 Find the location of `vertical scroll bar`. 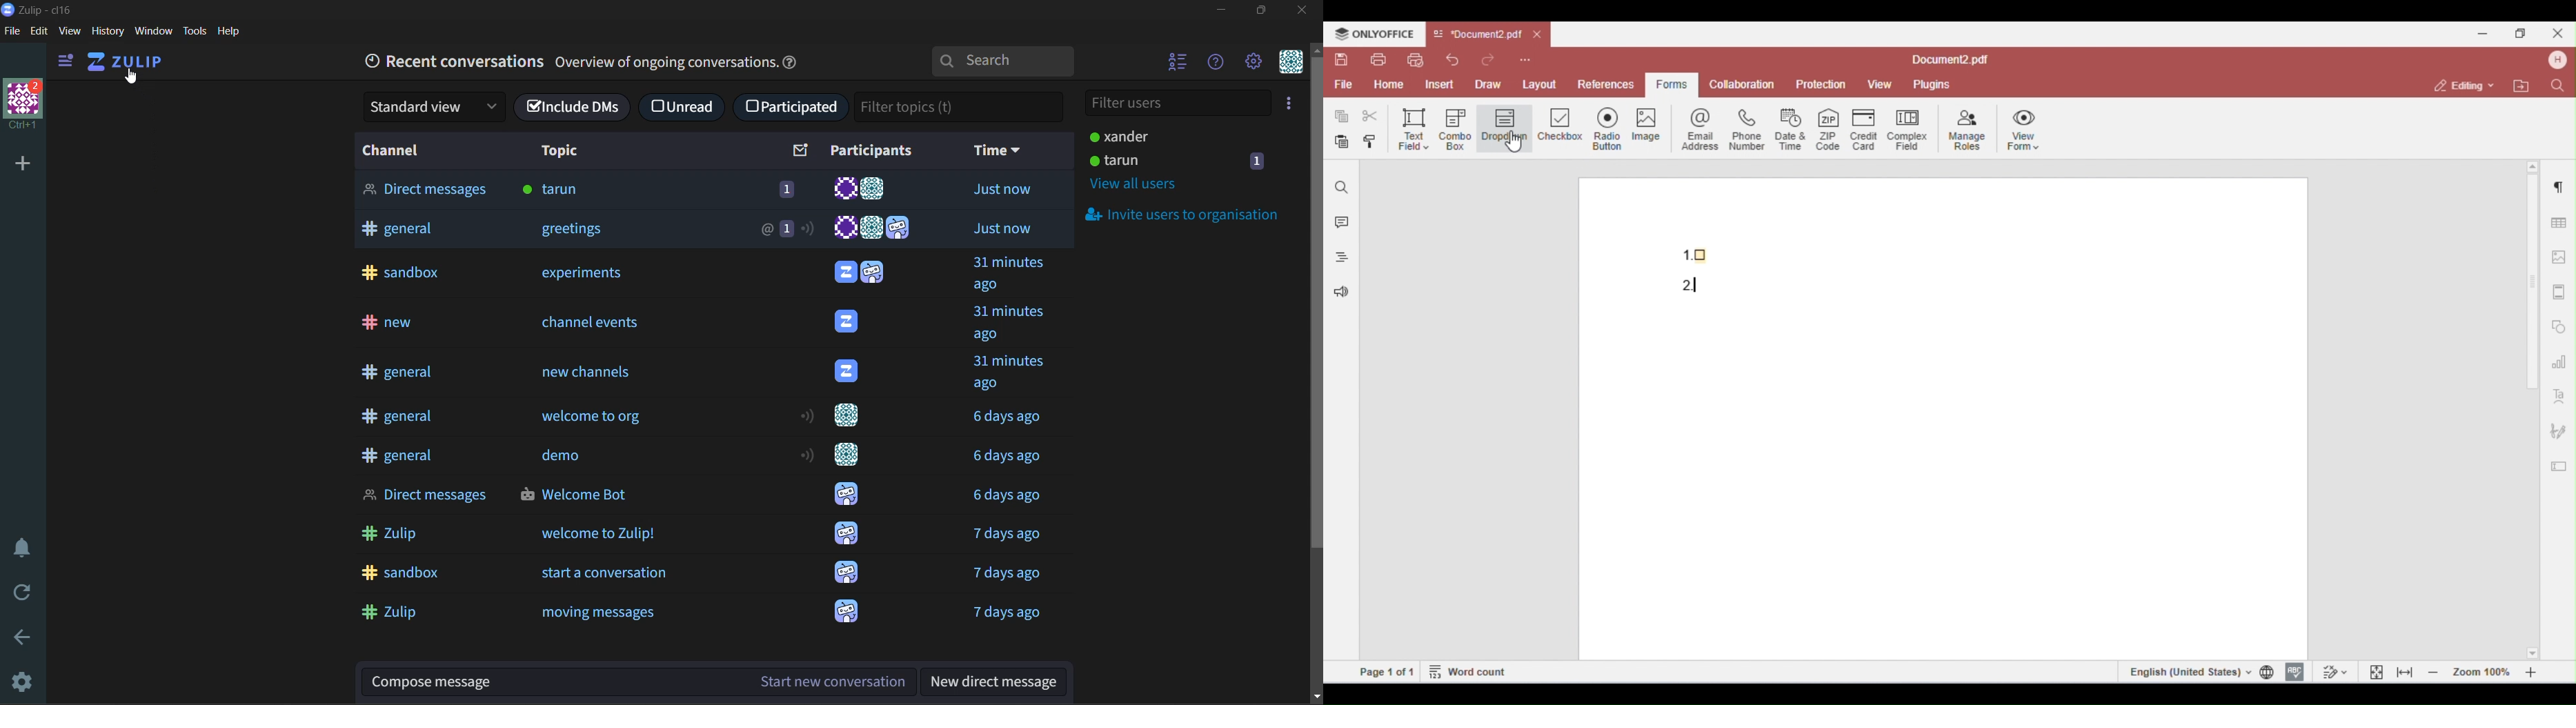

vertical scroll bar is located at coordinates (1315, 307).